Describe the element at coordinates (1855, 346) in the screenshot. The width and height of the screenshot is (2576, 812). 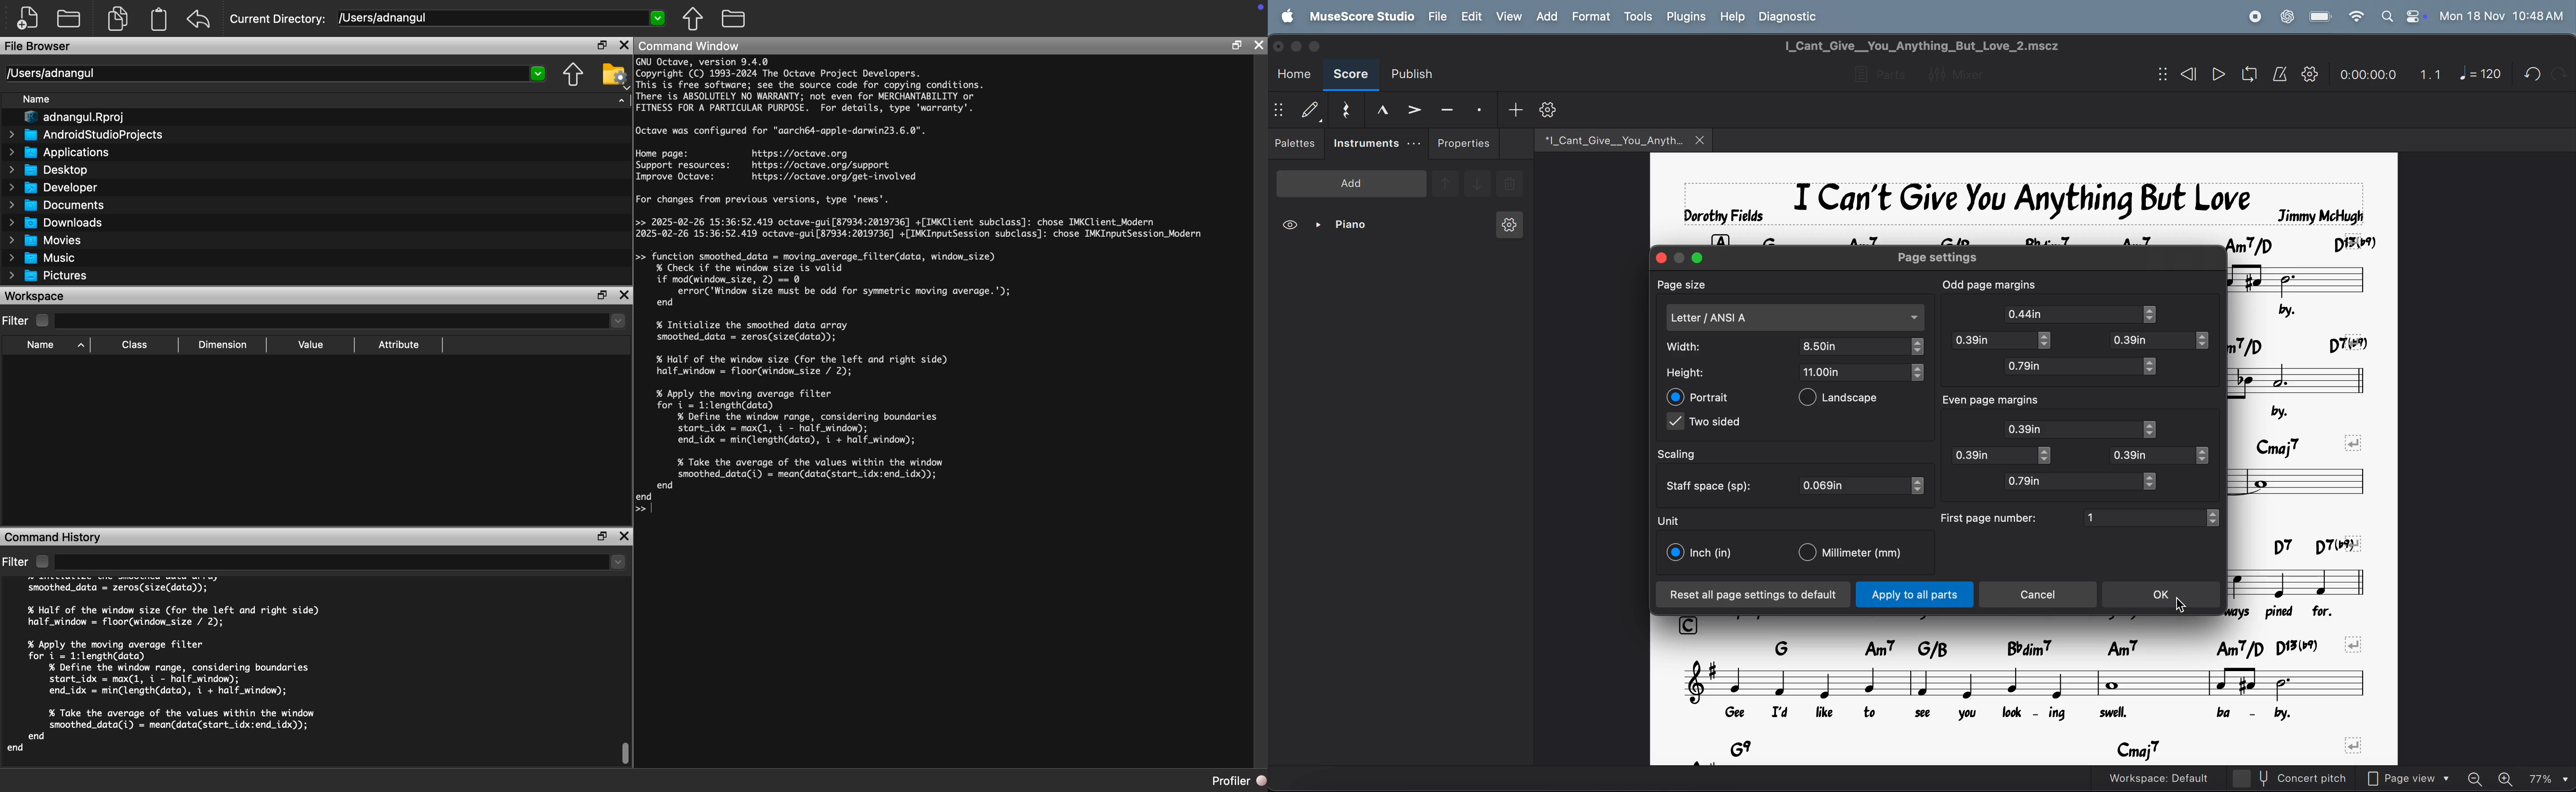
I see `8.50 in` at that location.